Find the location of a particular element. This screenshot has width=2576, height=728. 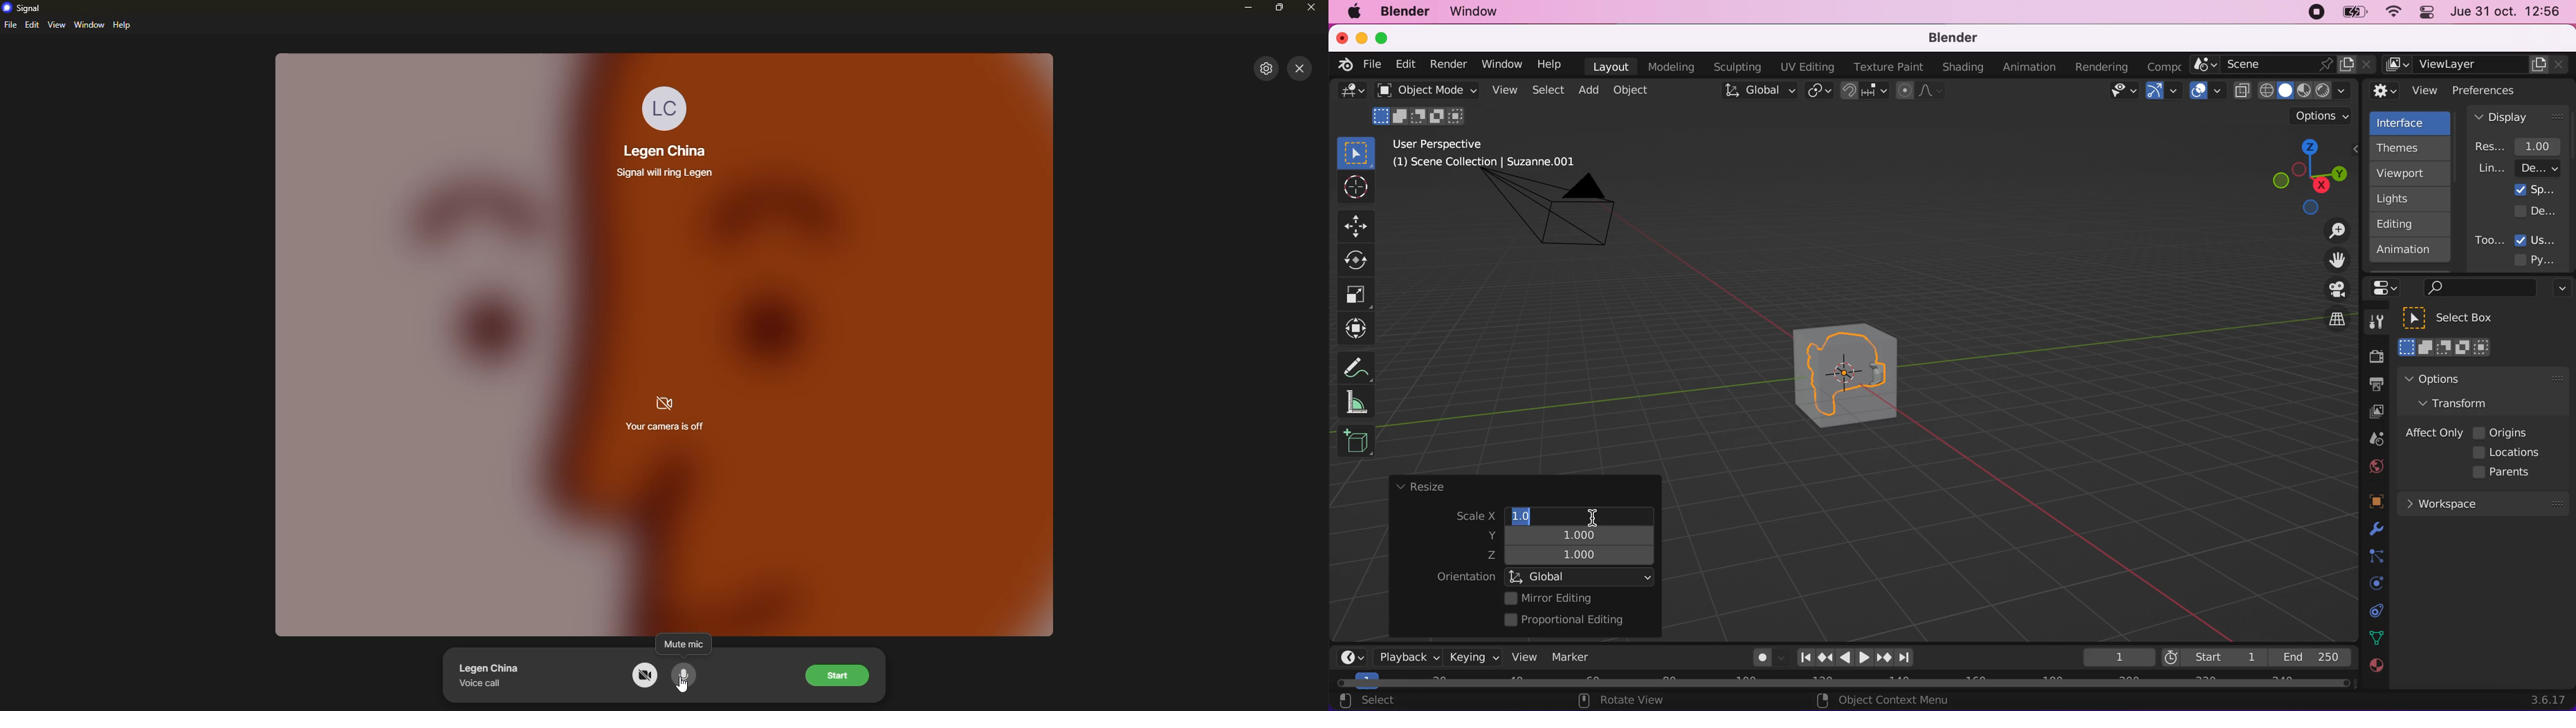

add cube is located at coordinates (1356, 442).